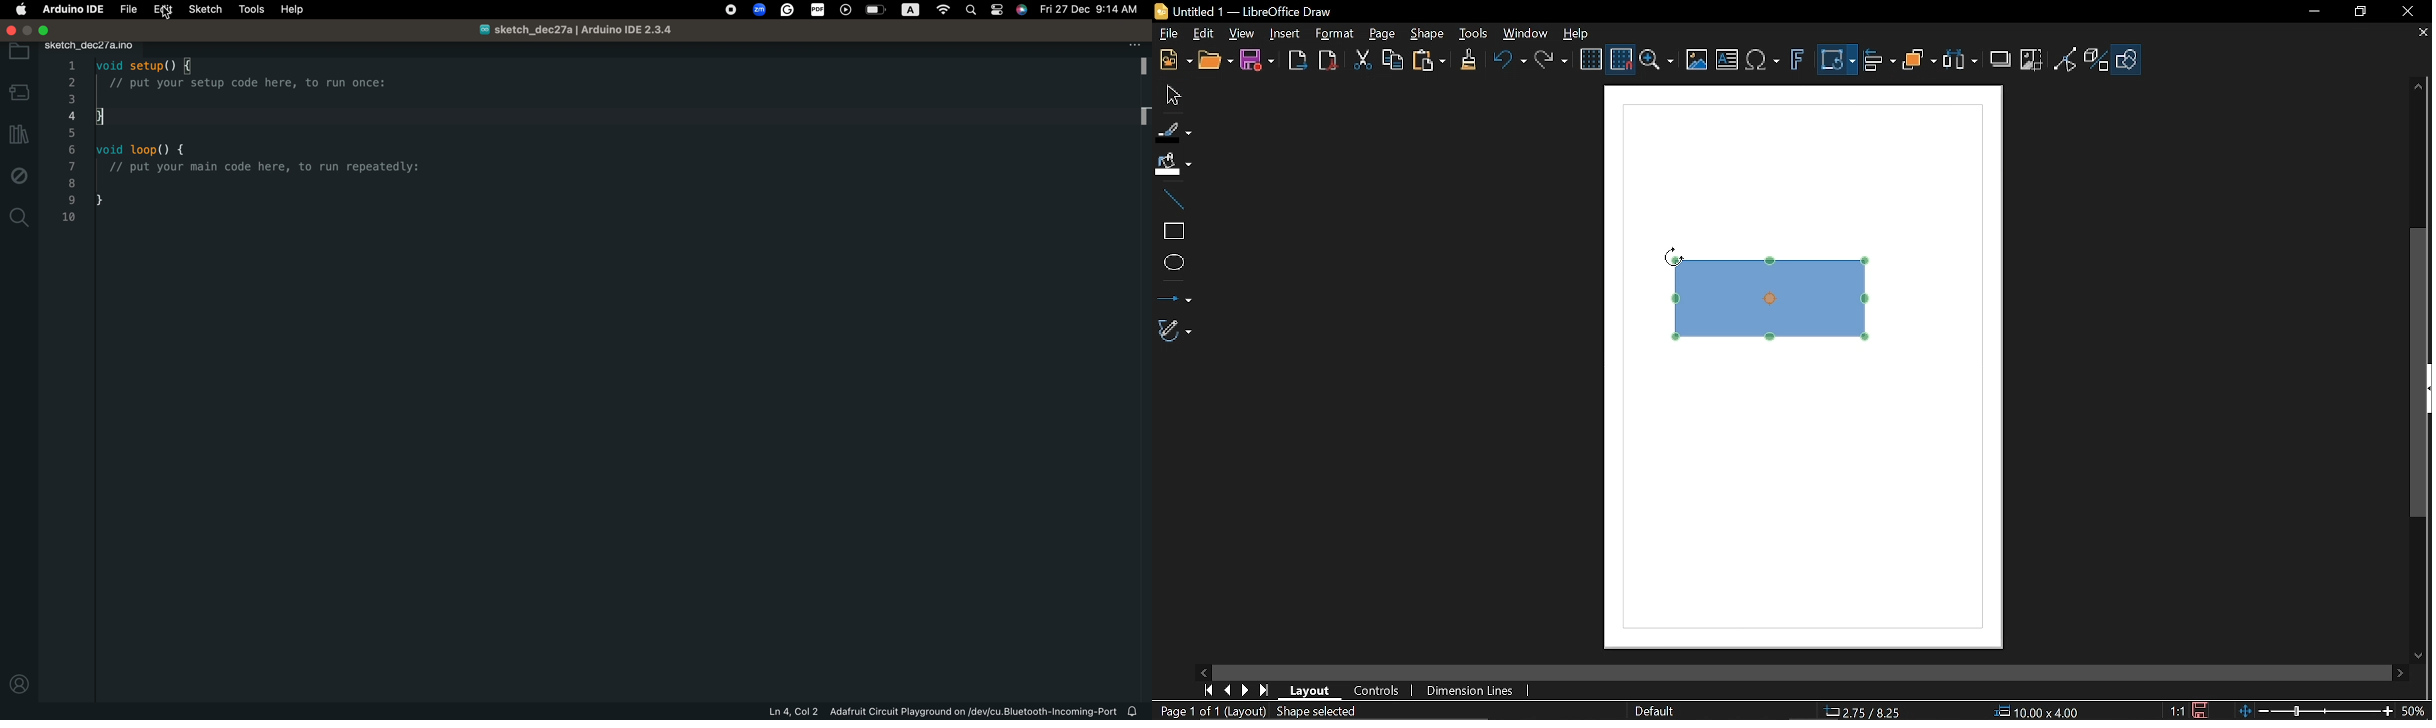  What do you see at coordinates (1522, 35) in the screenshot?
I see `Window` at bounding box center [1522, 35].